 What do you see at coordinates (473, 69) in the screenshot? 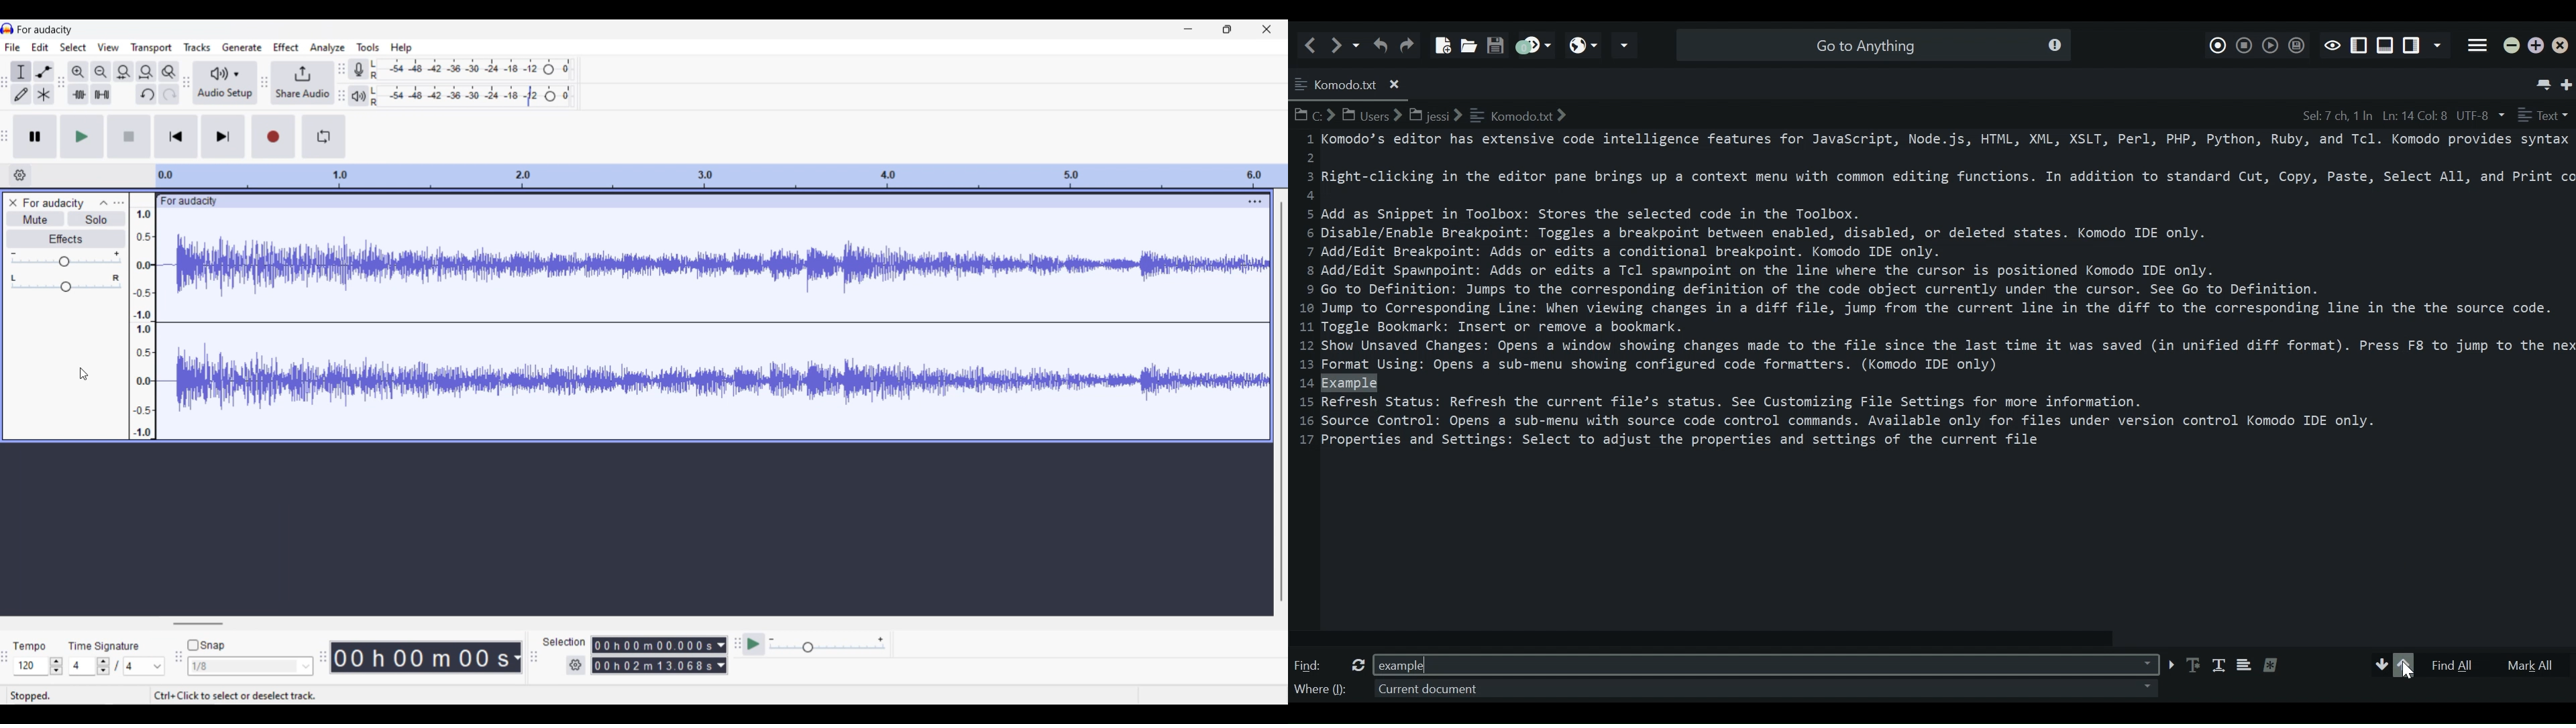
I see `Recording level` at bounding box center [473, 69].